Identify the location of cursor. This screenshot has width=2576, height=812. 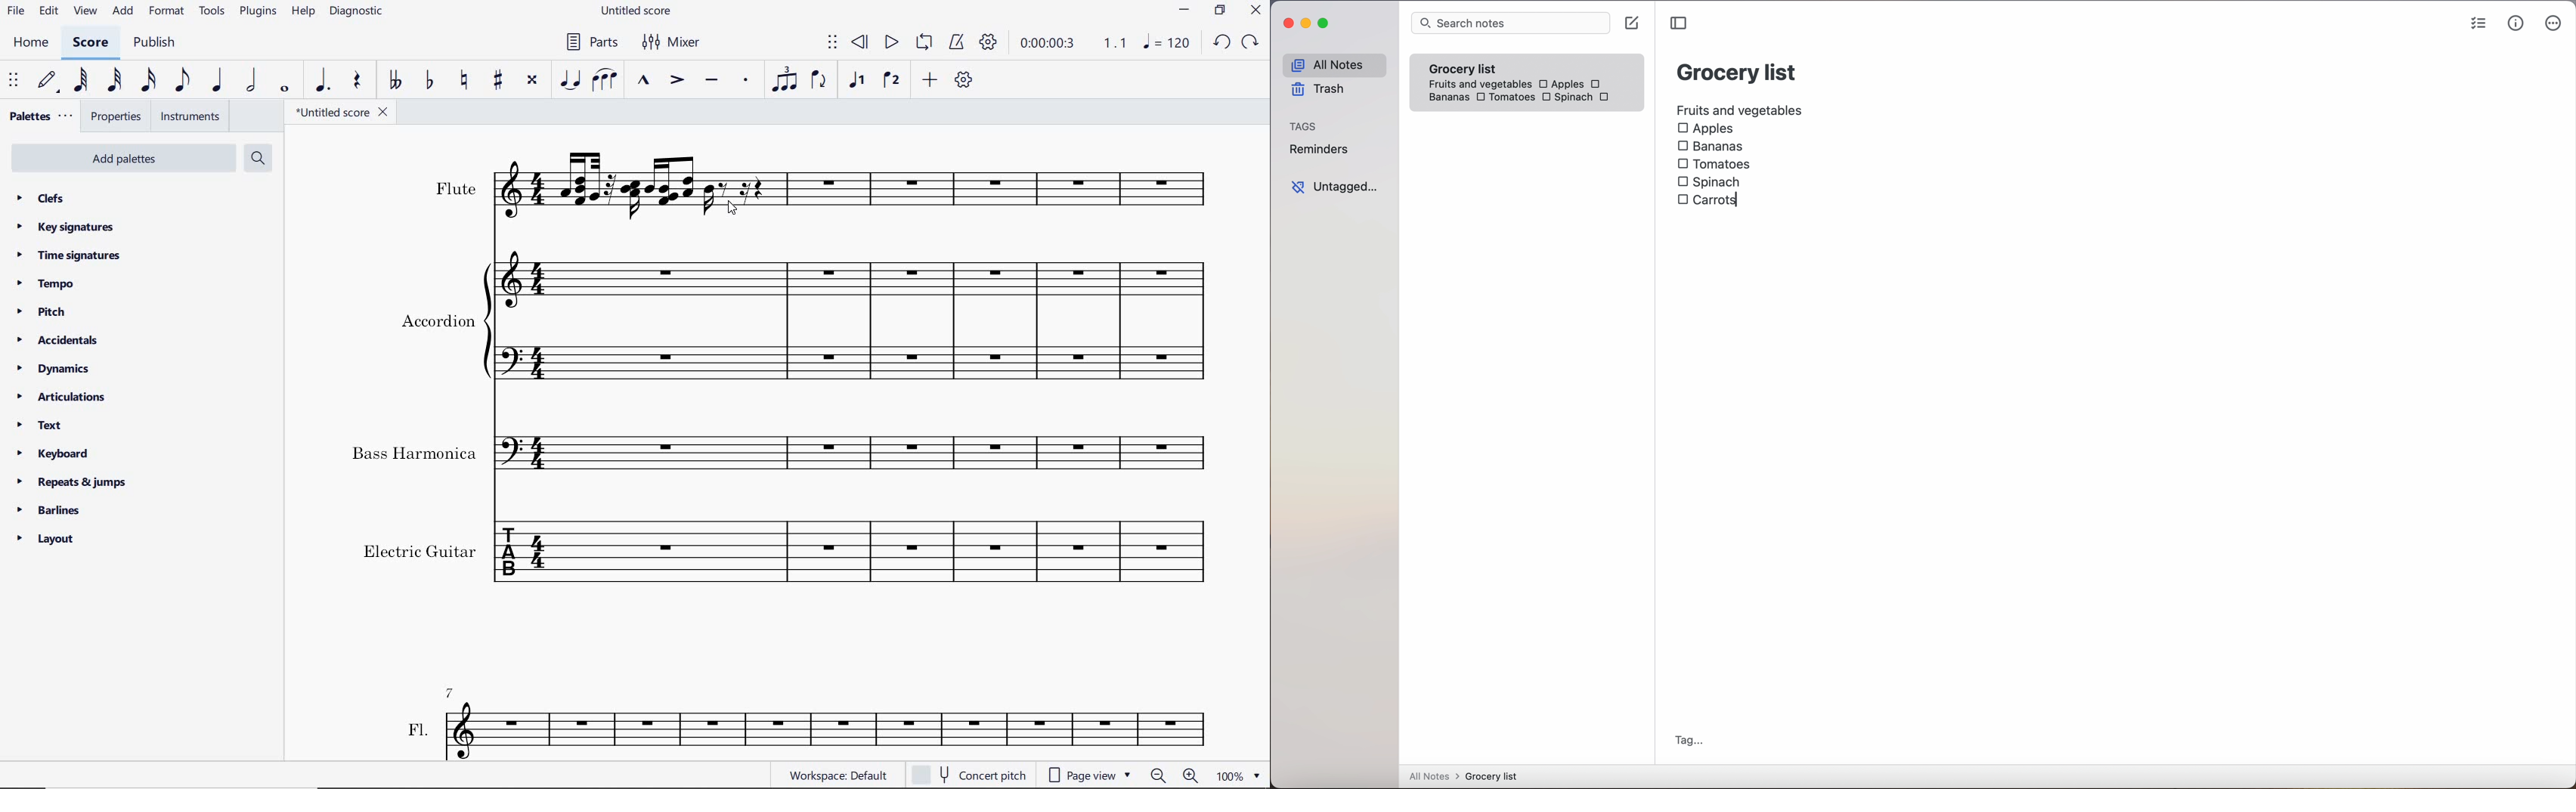
(735, 209).